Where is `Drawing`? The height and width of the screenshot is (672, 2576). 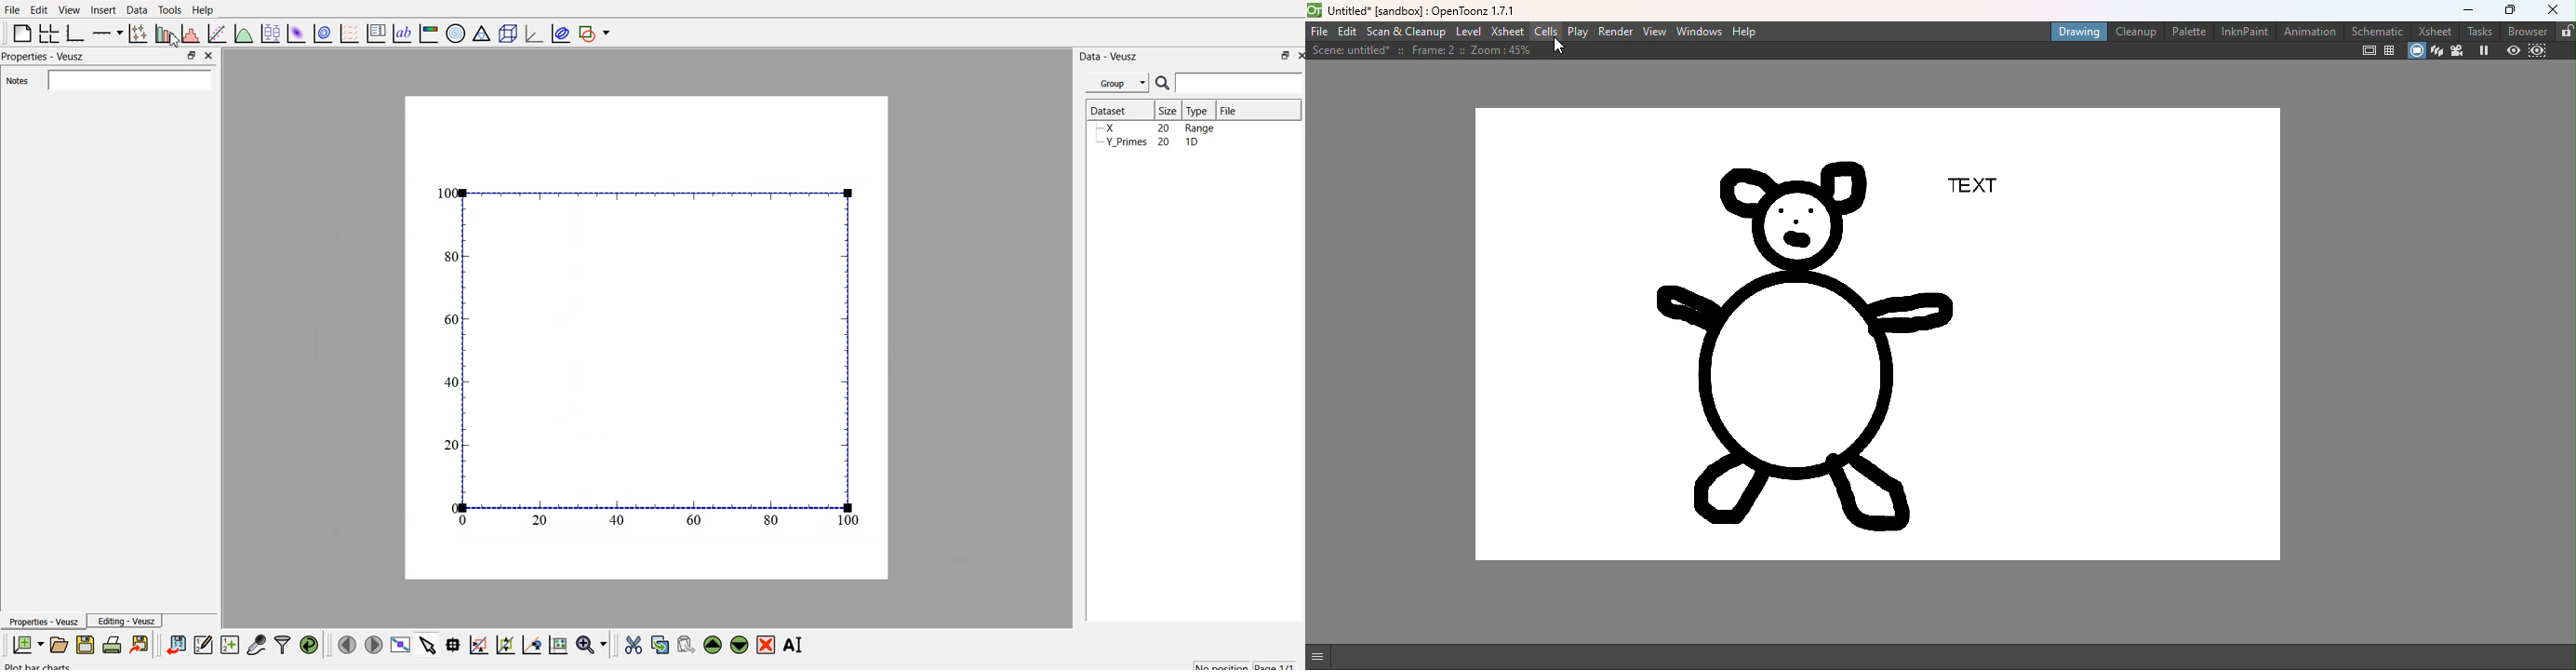
Drawing is located at coordinates (2075, 33).